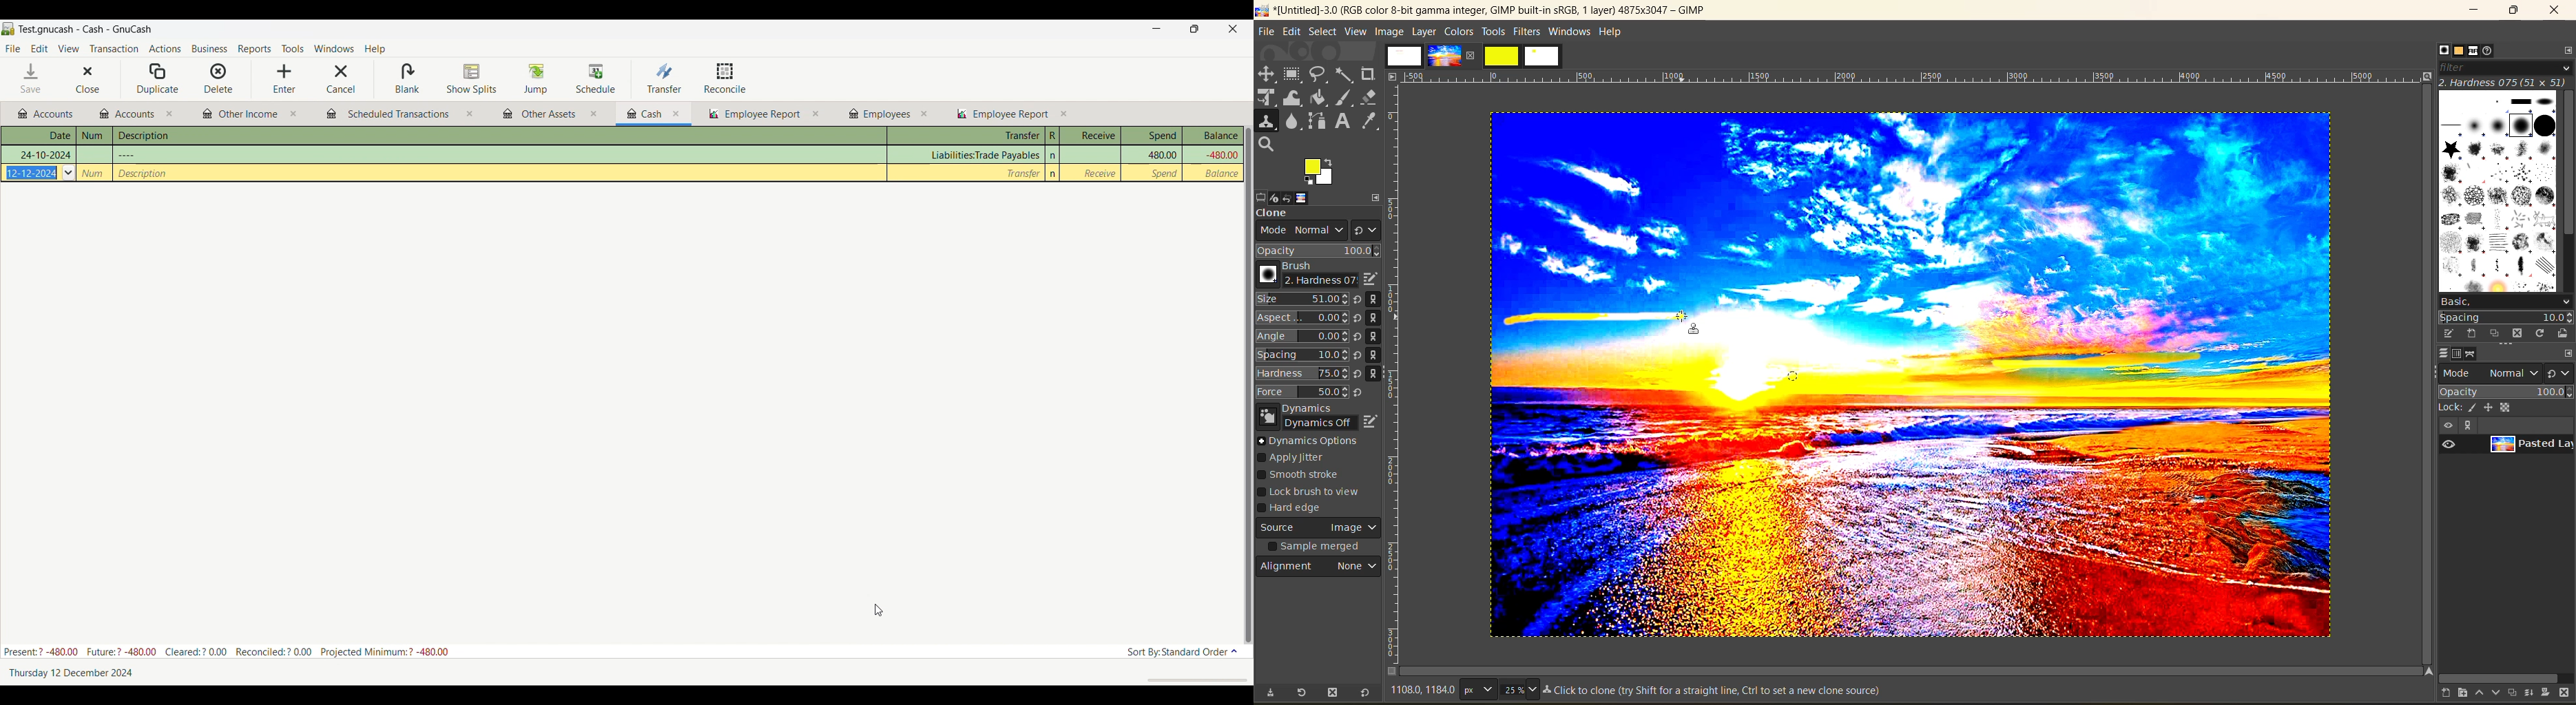 The image size is (2576, 728). Describe the element at coordinates (1444, 56) in the screenshot. I see `image` at that location.